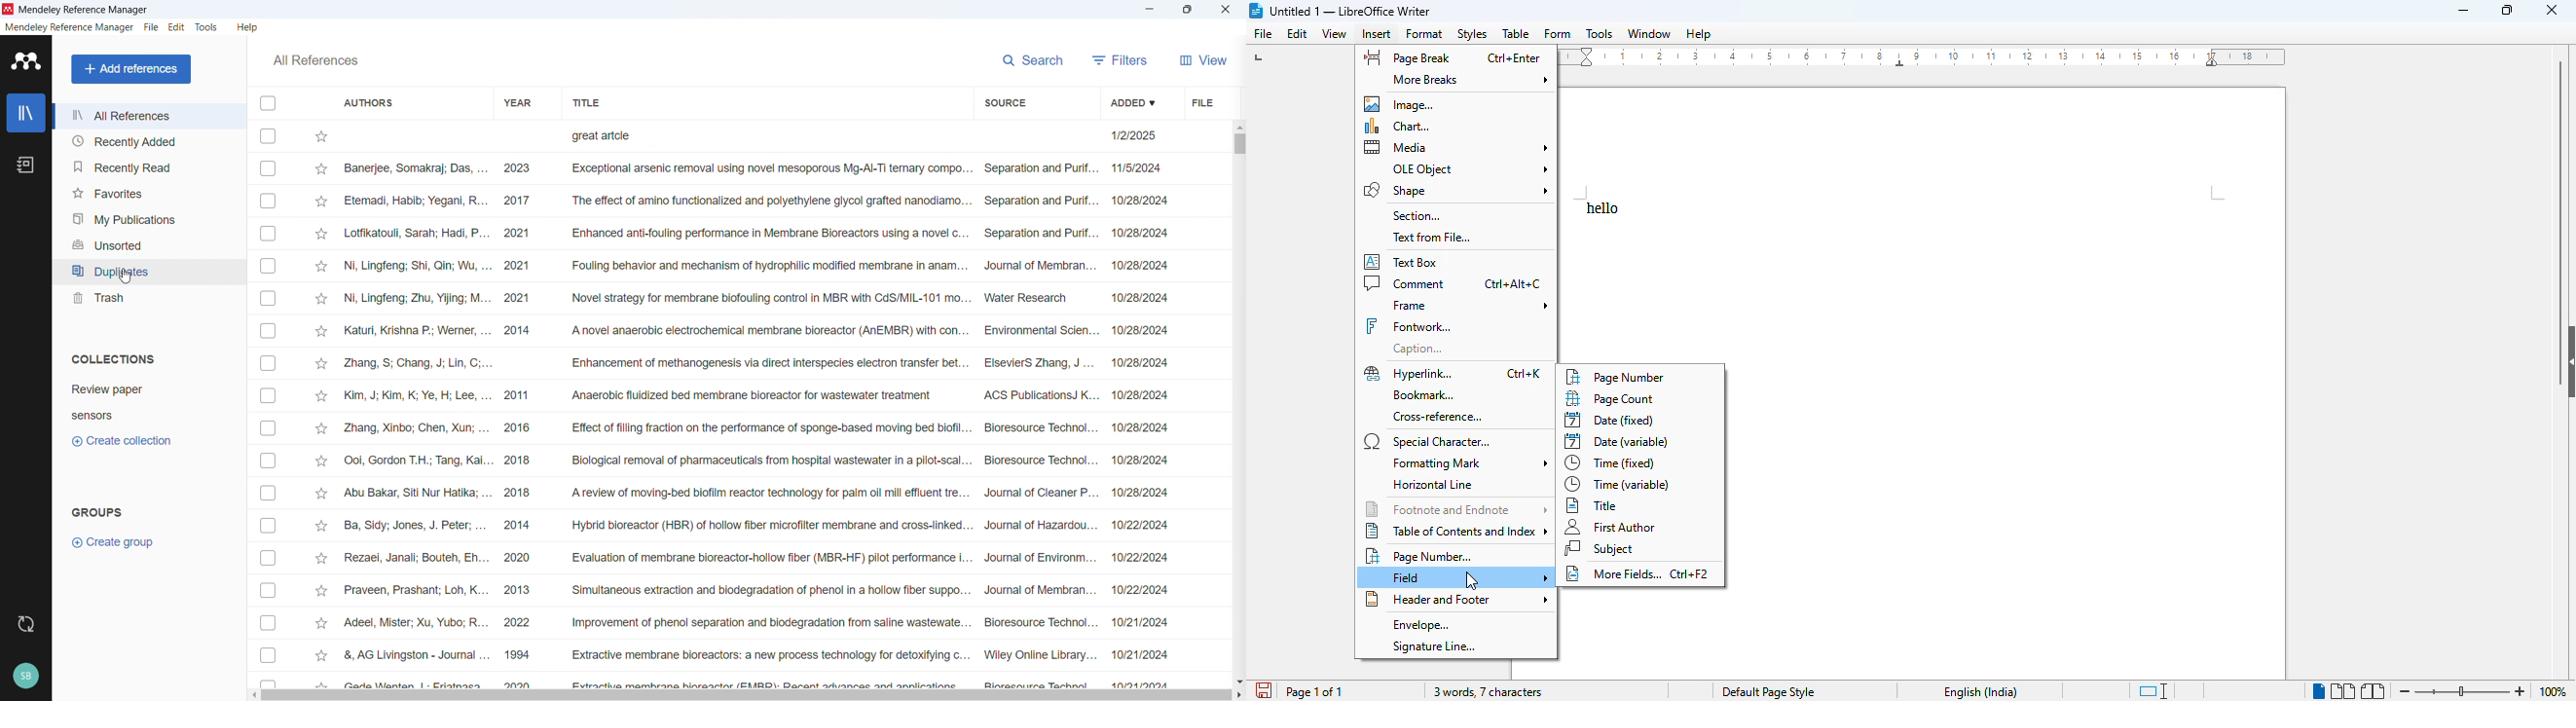 The image size is (2576, 728). Describe the element at coordinates (1264, 690) in the screenshot. I see `click to save document` at that location.